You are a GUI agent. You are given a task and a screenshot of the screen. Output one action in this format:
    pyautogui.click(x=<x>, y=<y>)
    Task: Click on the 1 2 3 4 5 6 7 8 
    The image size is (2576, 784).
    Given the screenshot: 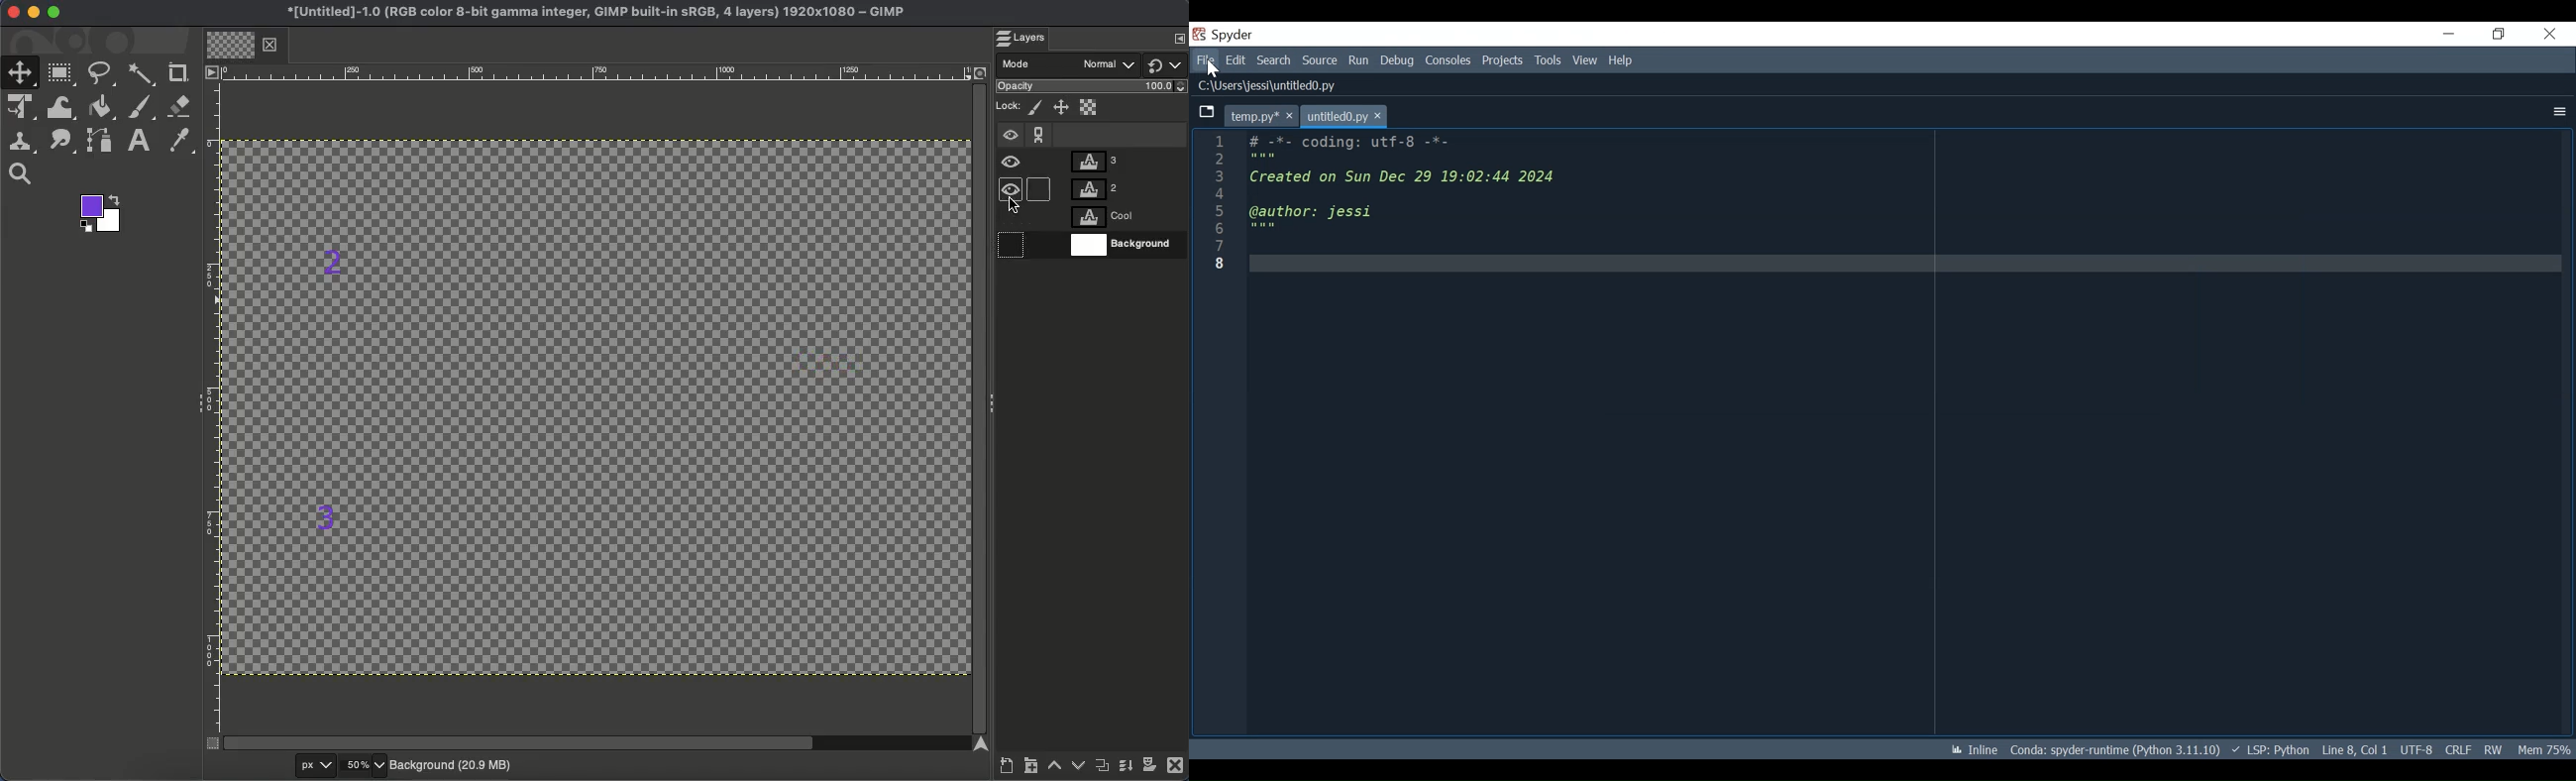 What is the action you would take?
    pyautogui.click(x=1217, y=203)
    